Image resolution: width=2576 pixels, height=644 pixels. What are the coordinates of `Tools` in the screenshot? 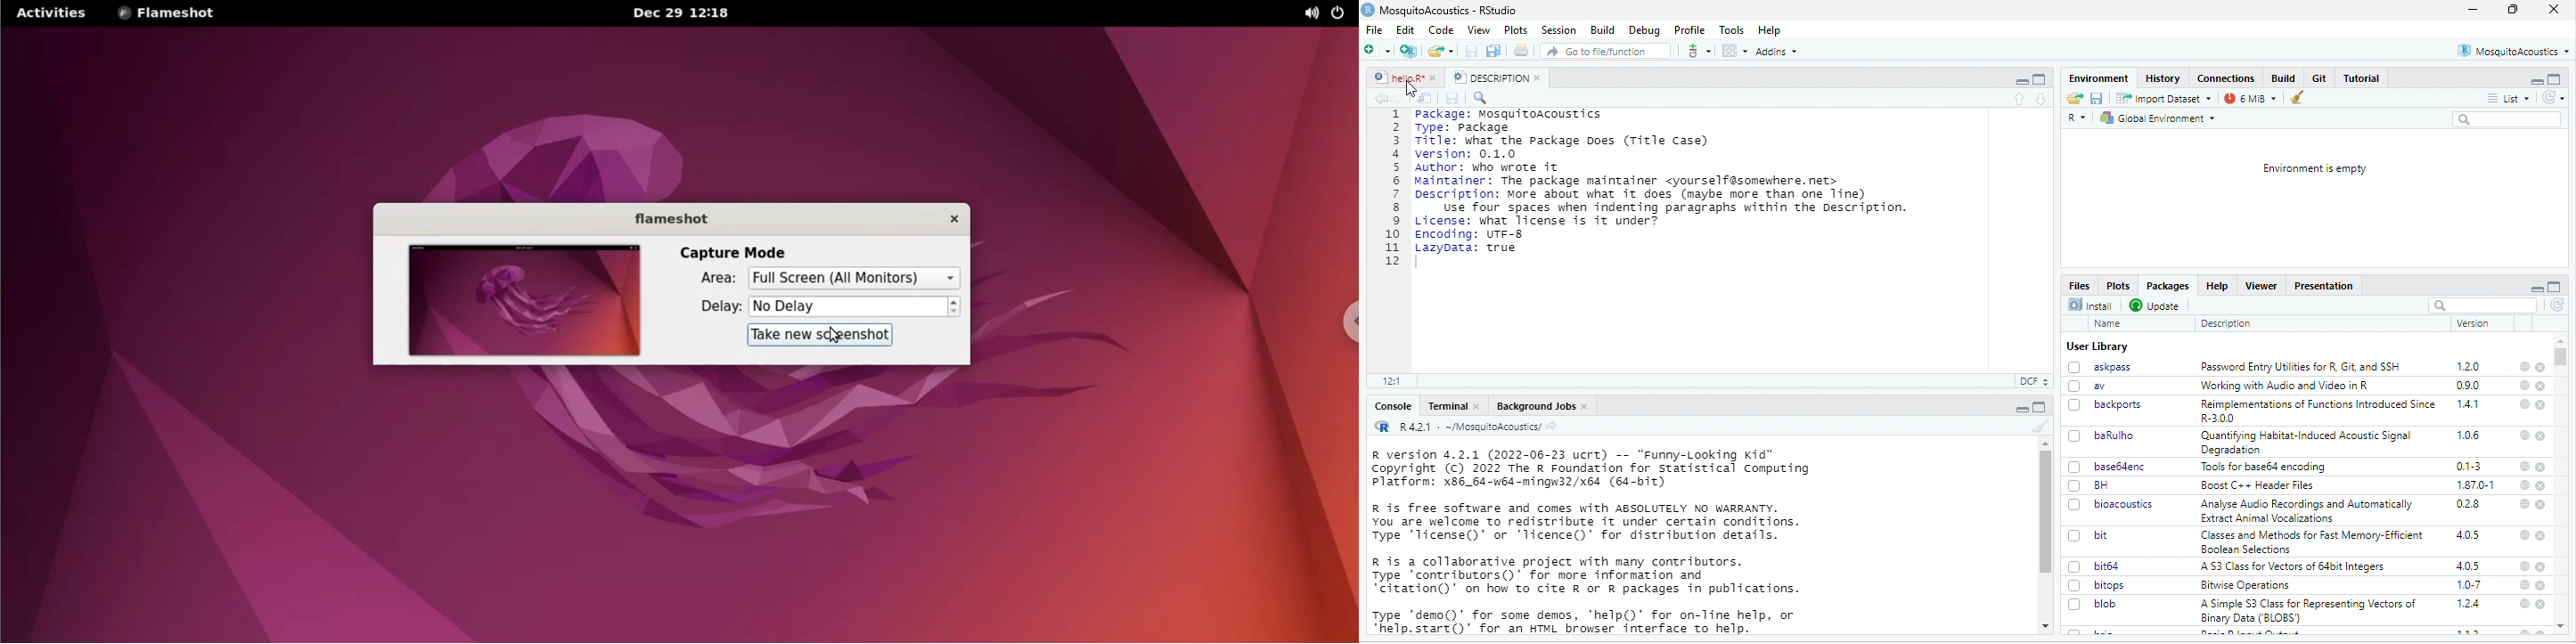 It's located at (1732, 30).